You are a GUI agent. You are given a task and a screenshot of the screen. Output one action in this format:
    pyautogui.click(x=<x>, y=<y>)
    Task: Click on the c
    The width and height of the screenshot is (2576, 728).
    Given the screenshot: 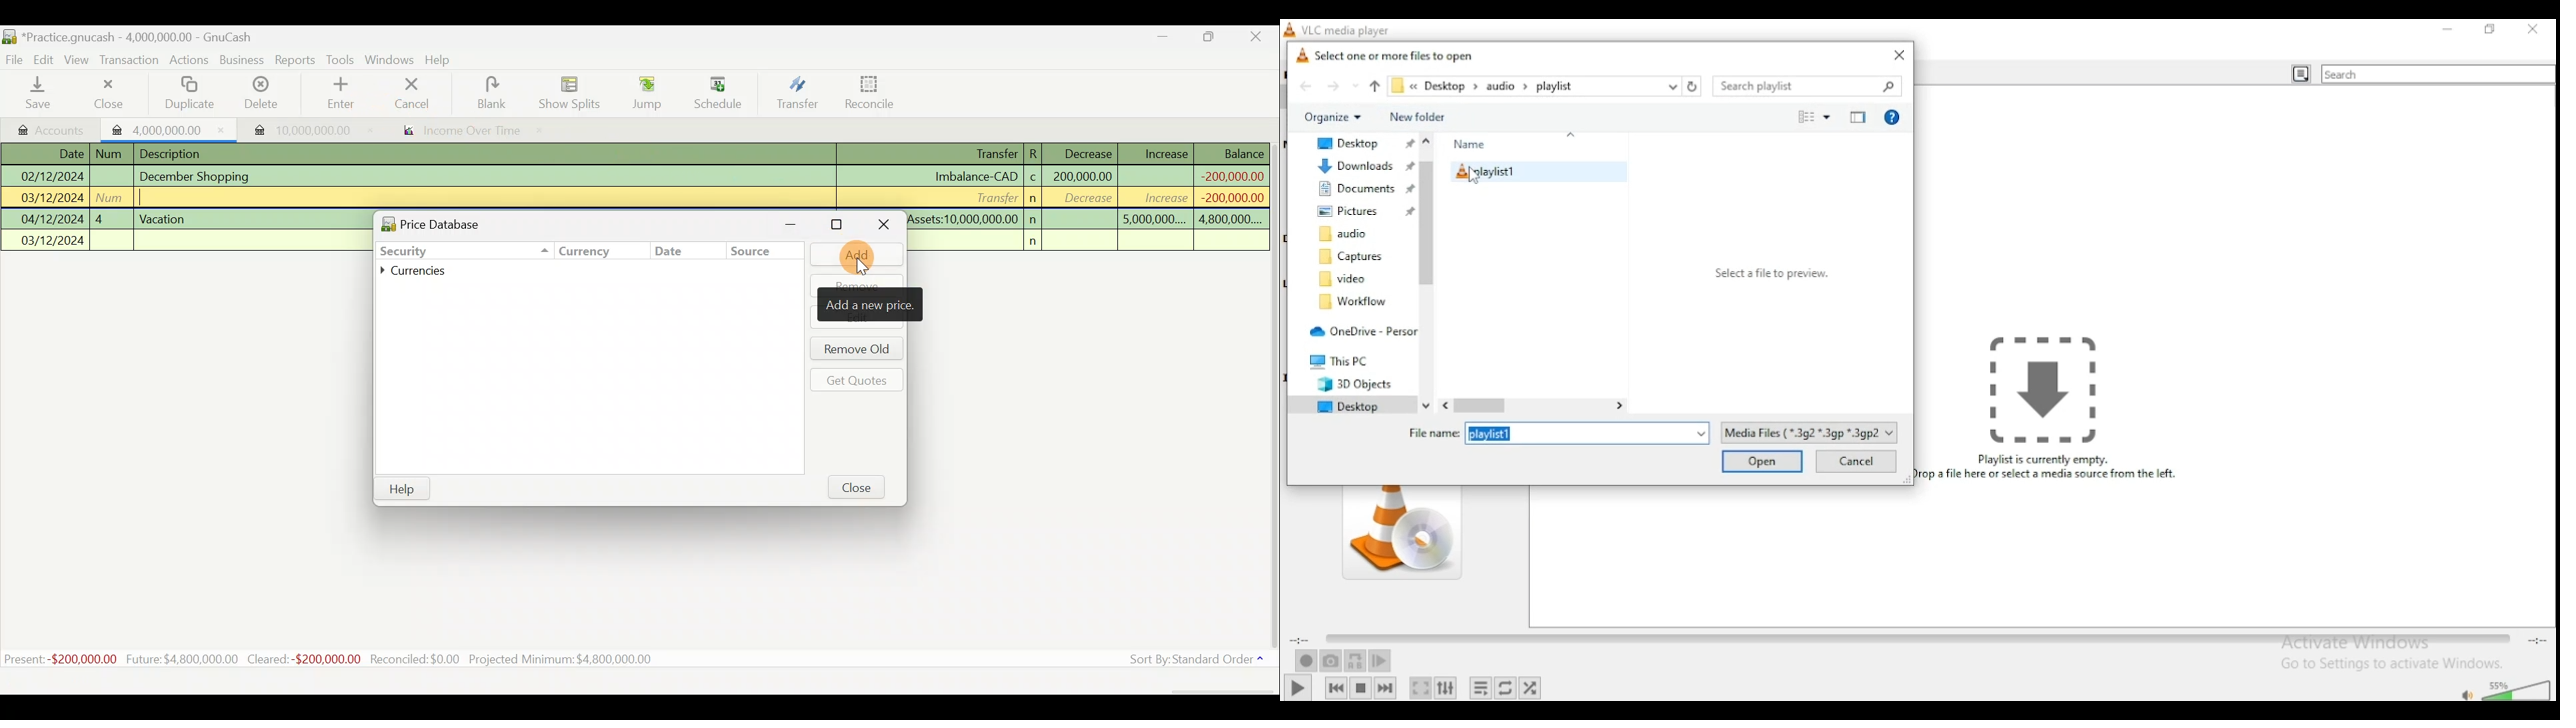 What is the action you would take?
    pyautogui.click(x=1033, y=179)
    